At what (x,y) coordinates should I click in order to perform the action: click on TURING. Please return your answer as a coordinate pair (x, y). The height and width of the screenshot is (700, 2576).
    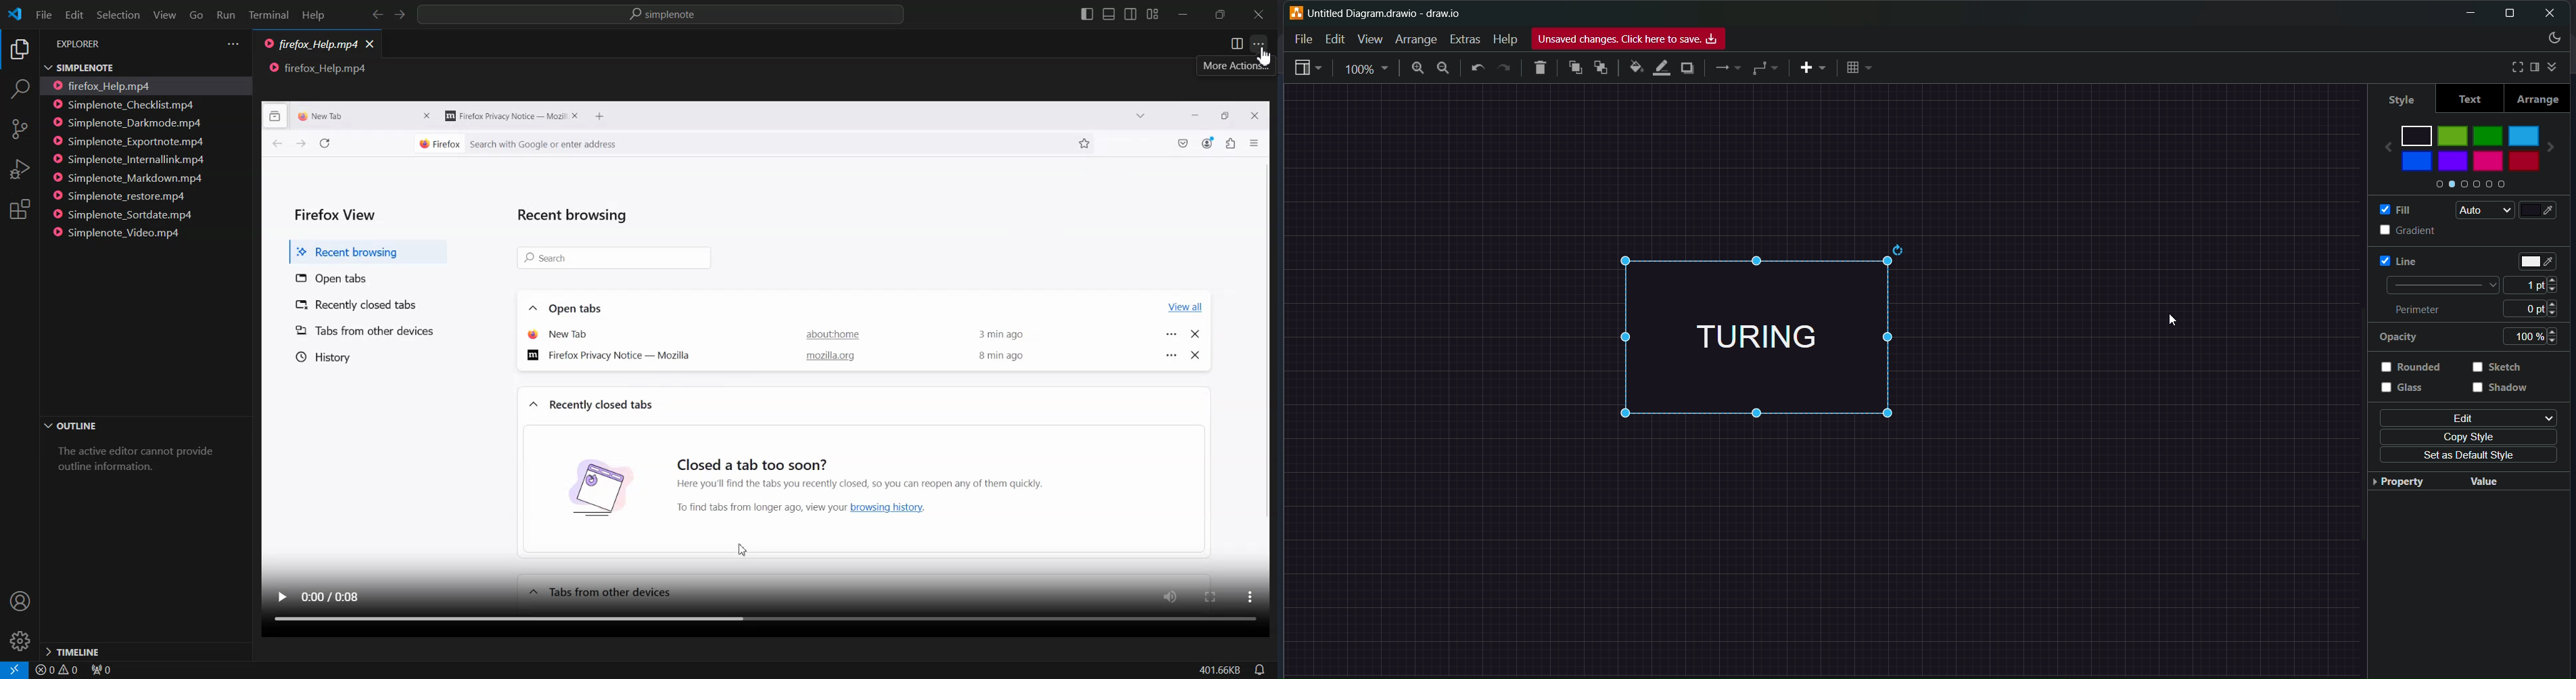
    Looking at the image, I should click on (1785, 337).